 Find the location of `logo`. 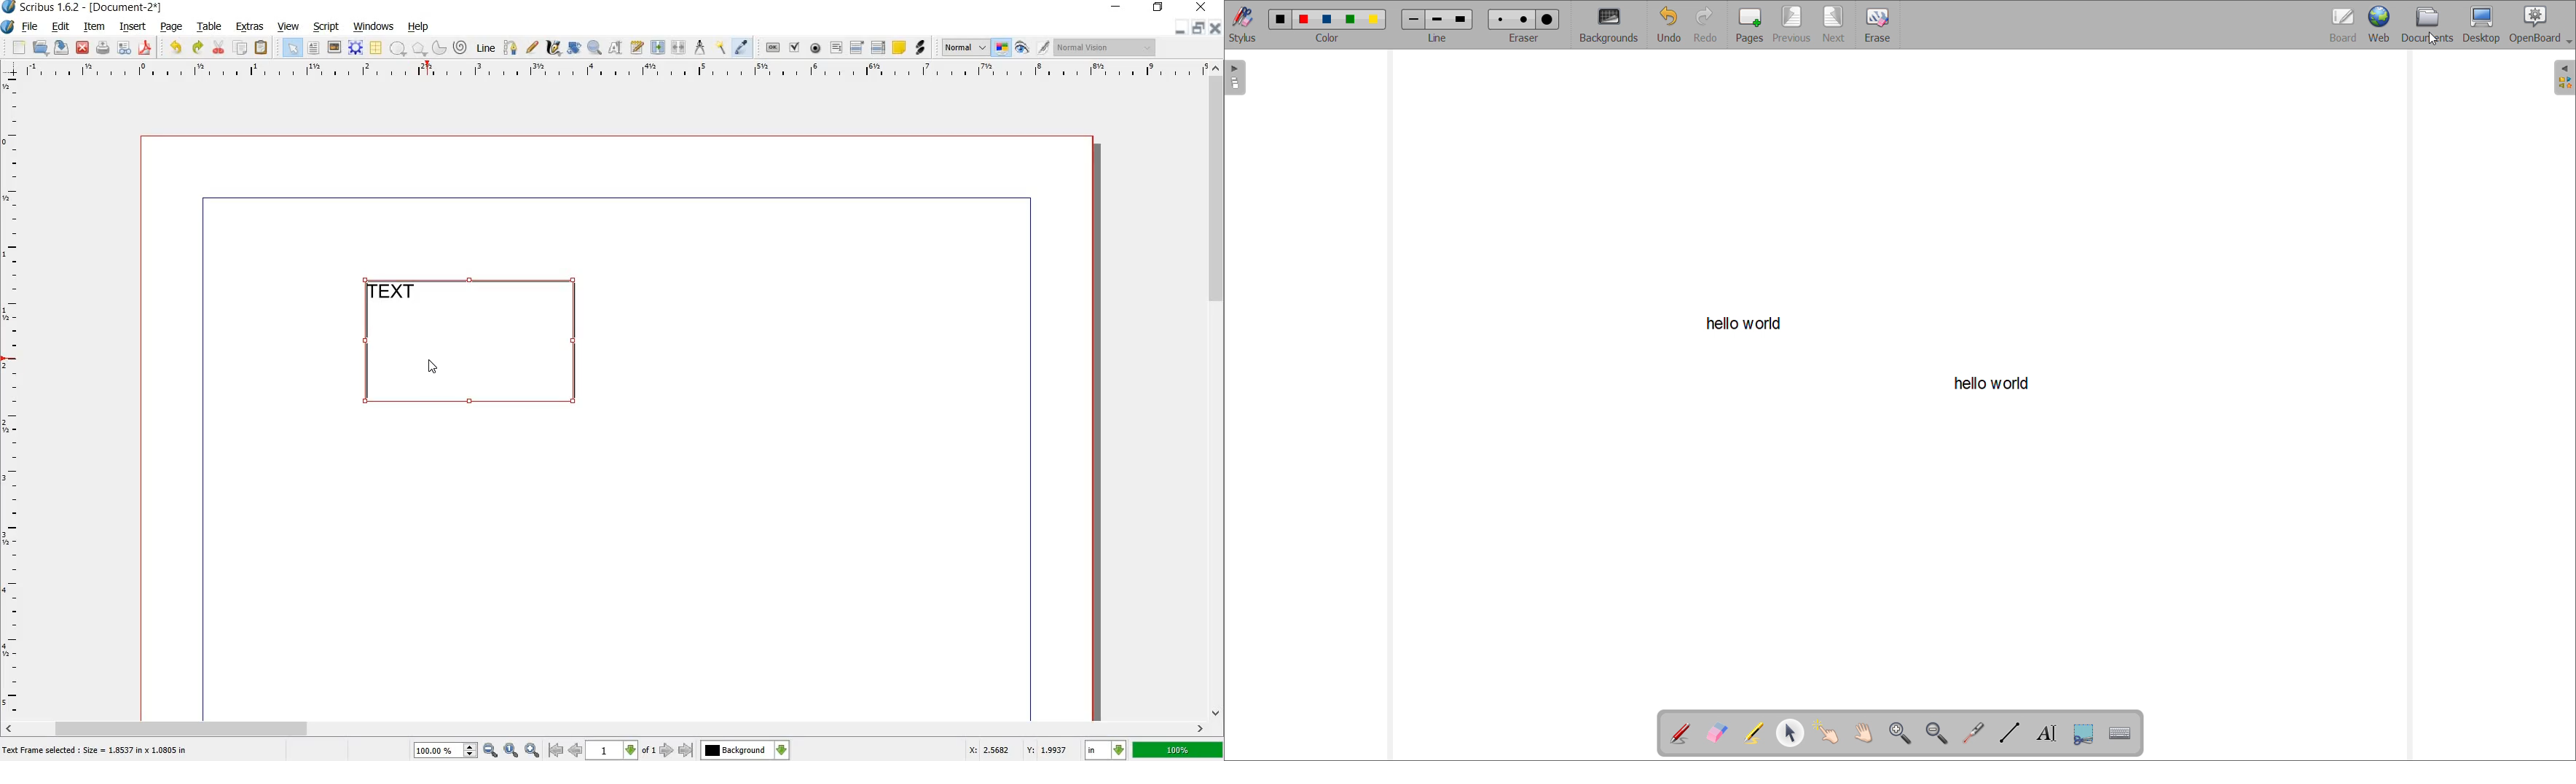

logo is located at coordinates (9, 8).